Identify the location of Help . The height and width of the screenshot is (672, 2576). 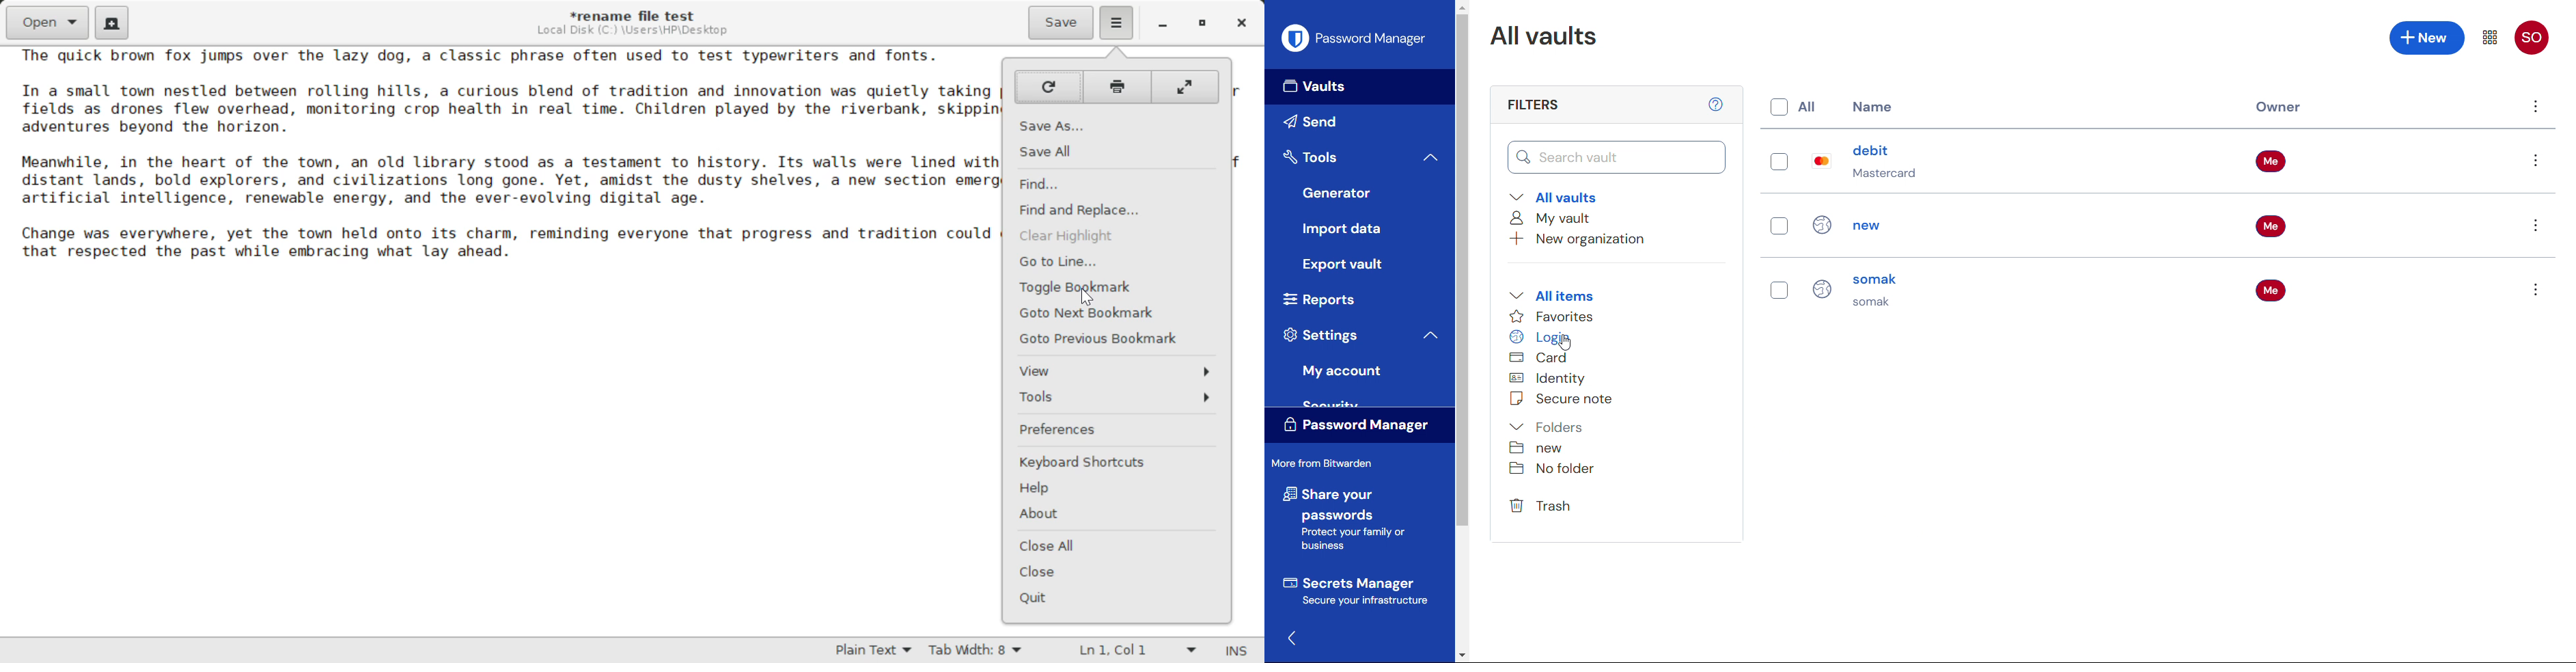
(1114, 487).